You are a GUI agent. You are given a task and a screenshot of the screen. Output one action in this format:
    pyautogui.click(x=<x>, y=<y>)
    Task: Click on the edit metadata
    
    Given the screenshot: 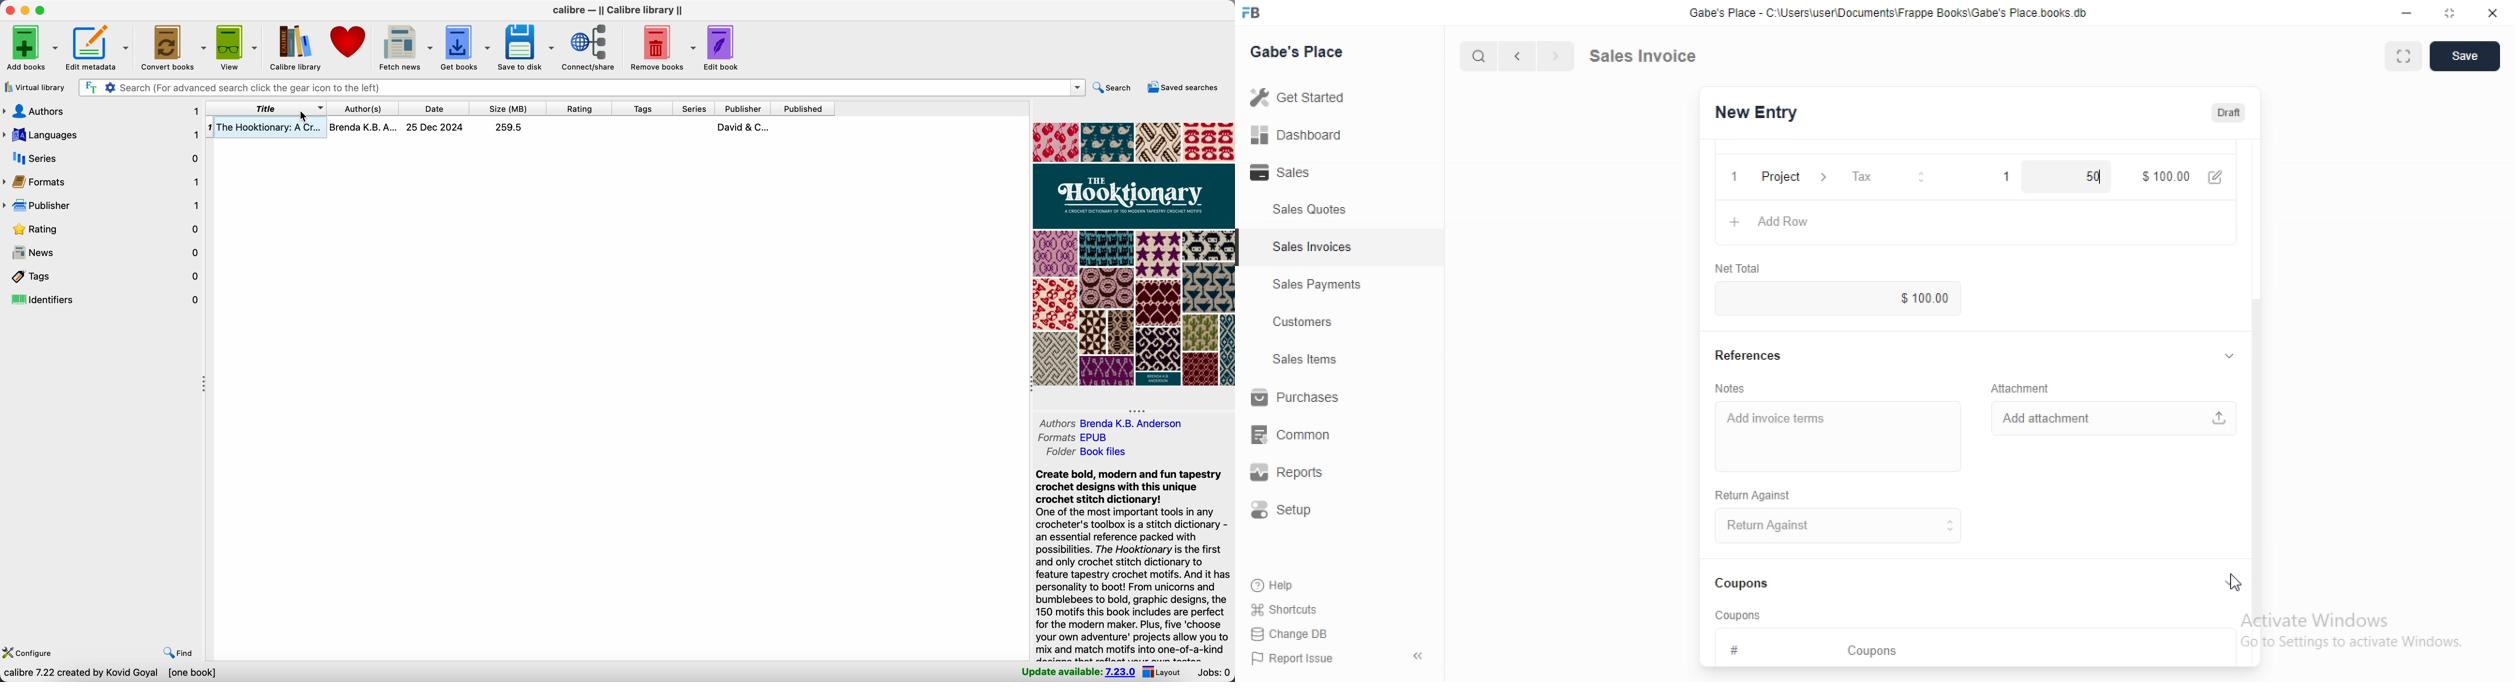 What is the action you would take?
    pyautogui.click(x=97, y=48)
    